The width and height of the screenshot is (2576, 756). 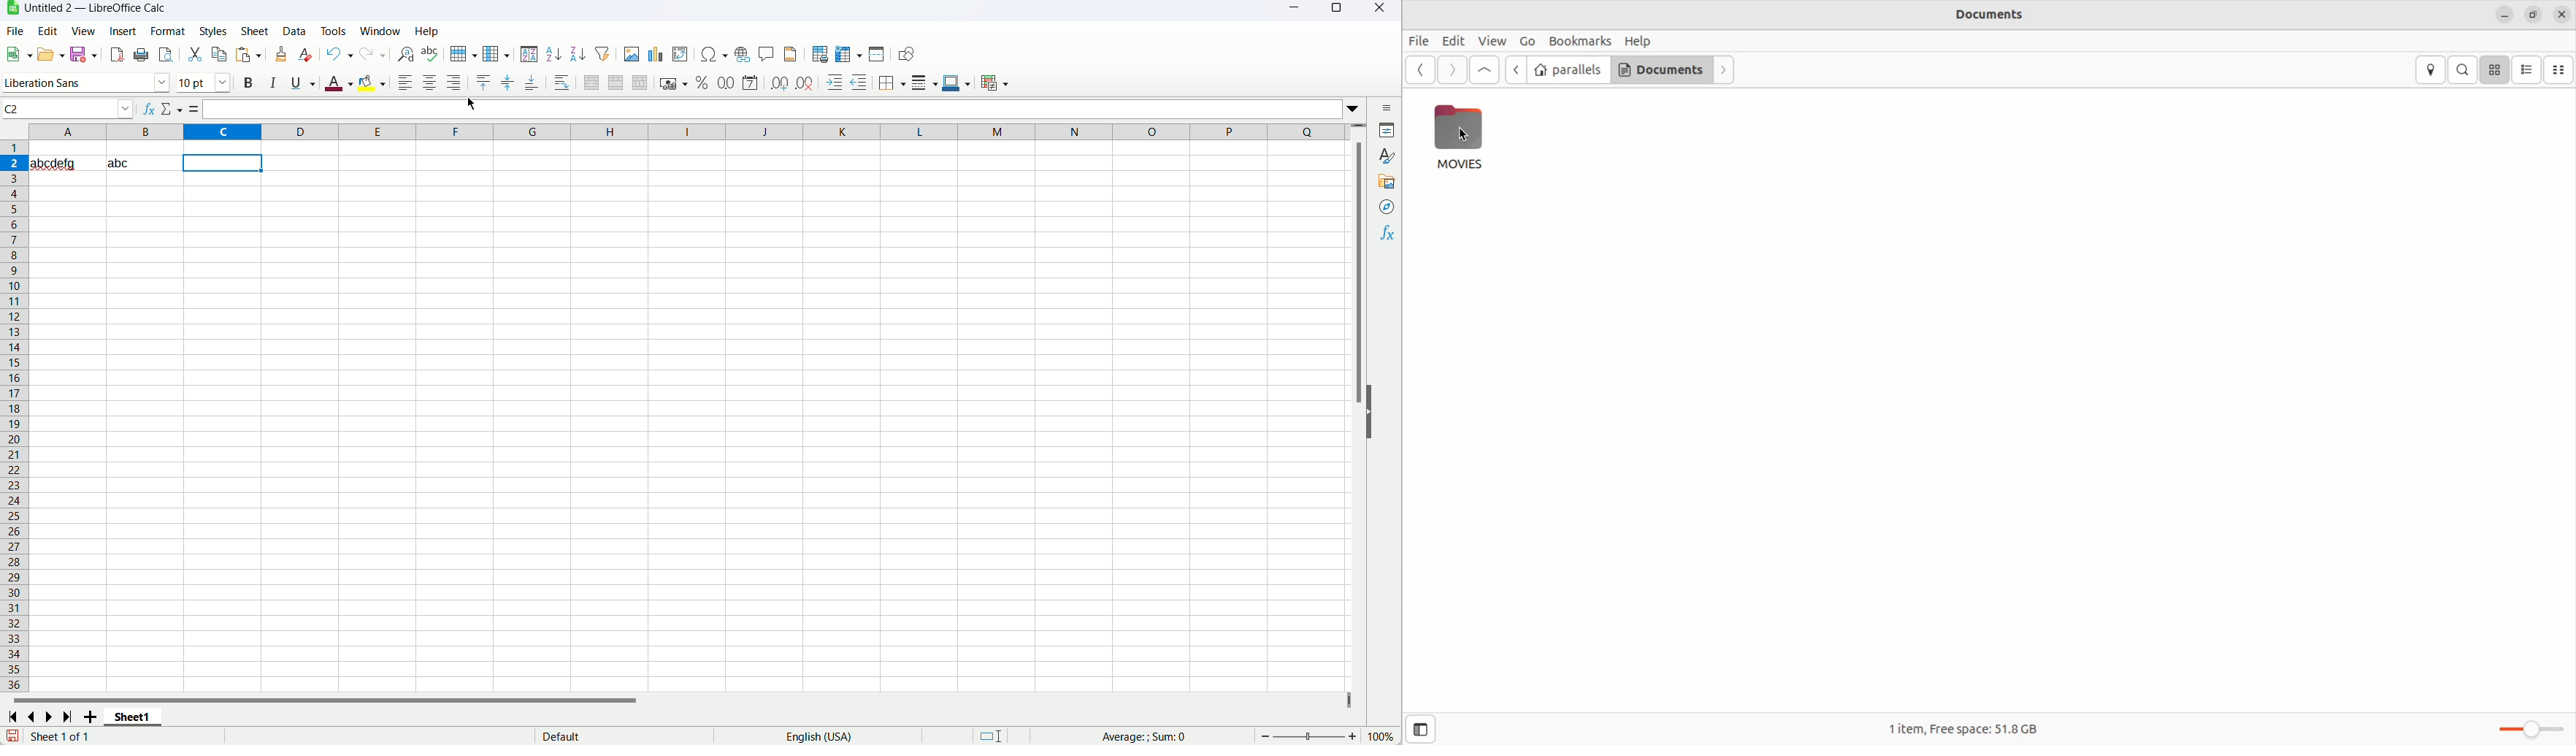 What do you see at coordinates (187, 109) in the screenshot?
I see `accept` at bounding box center [187, 109].